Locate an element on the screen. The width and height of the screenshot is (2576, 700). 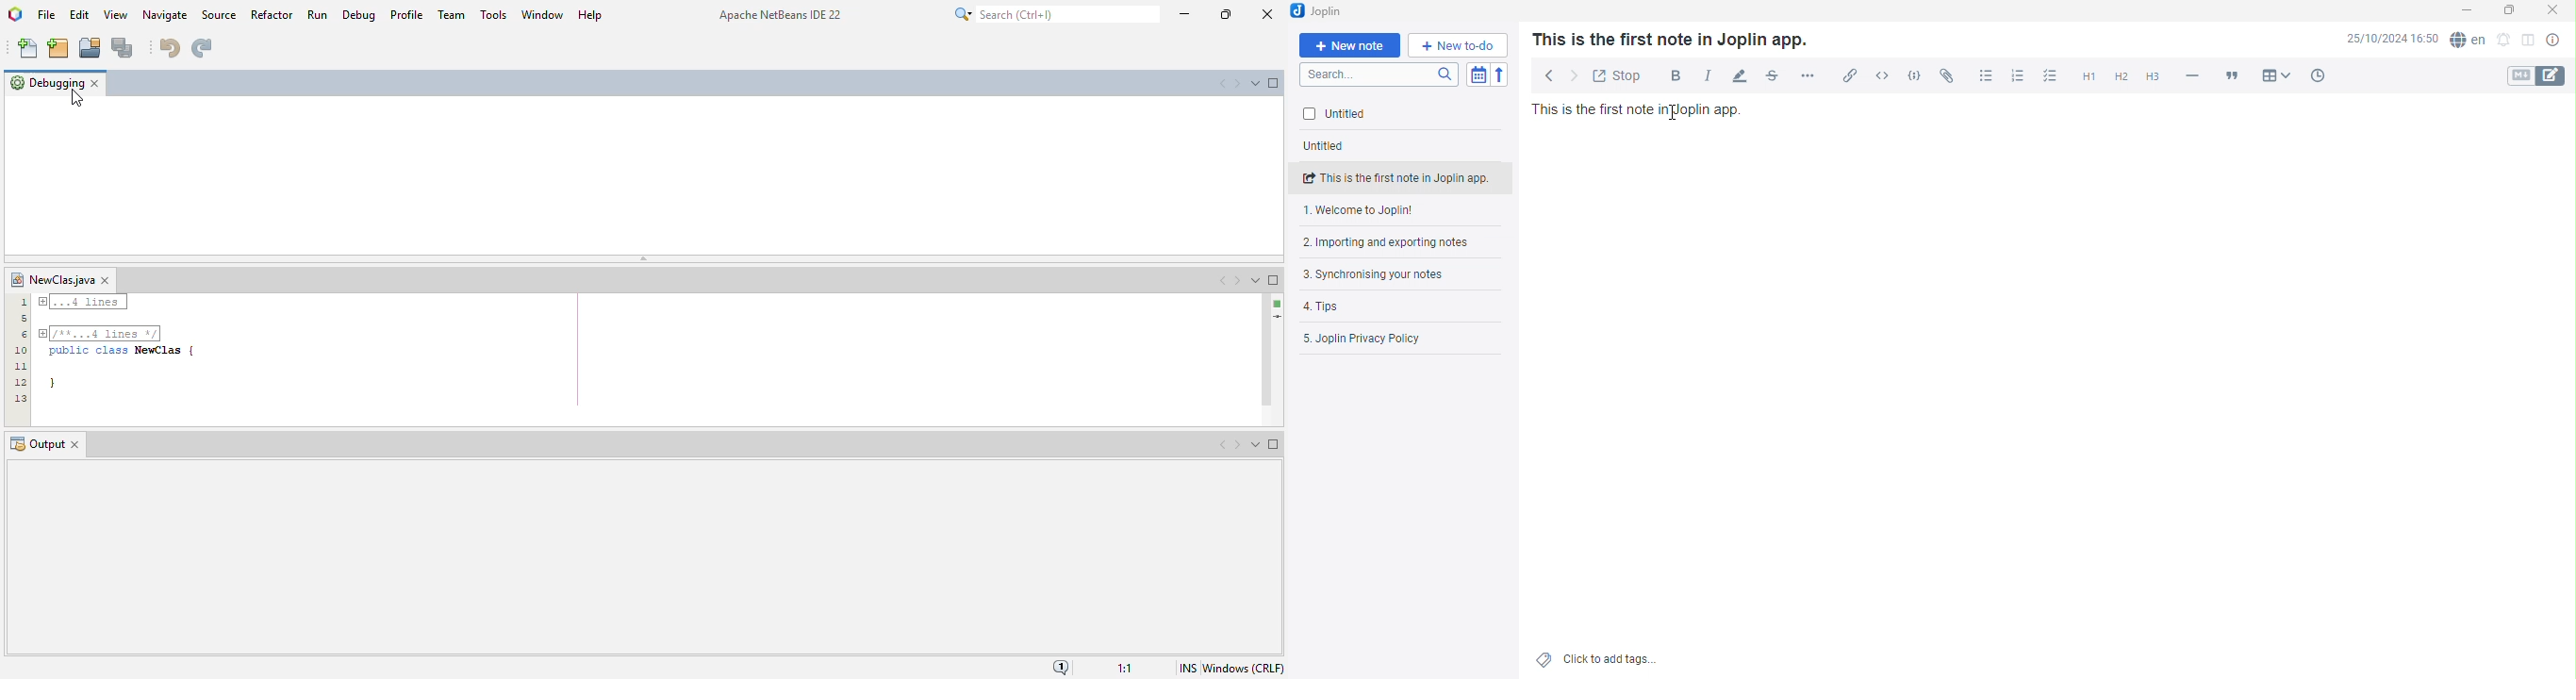
Highlight is located at coordinates (1739, 76).